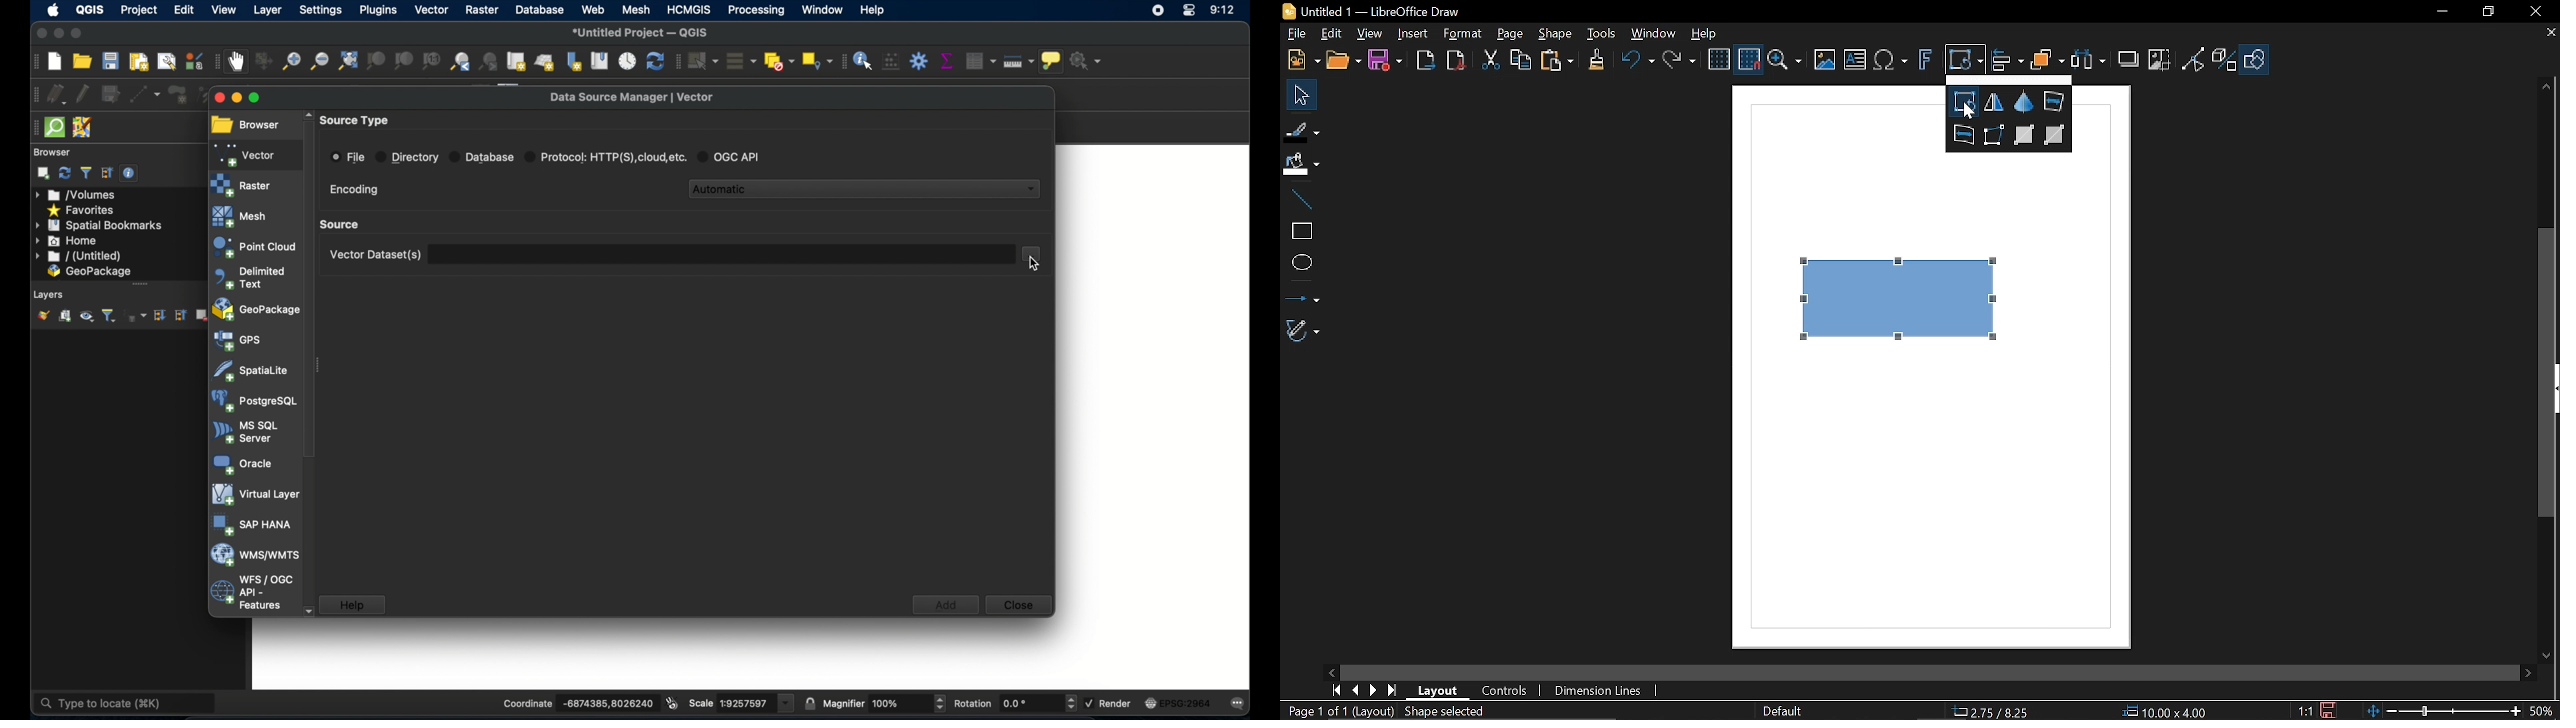 The height and width of the screenshot is (728, 2576). I want to click on wms/wmts, so click(254, 556).